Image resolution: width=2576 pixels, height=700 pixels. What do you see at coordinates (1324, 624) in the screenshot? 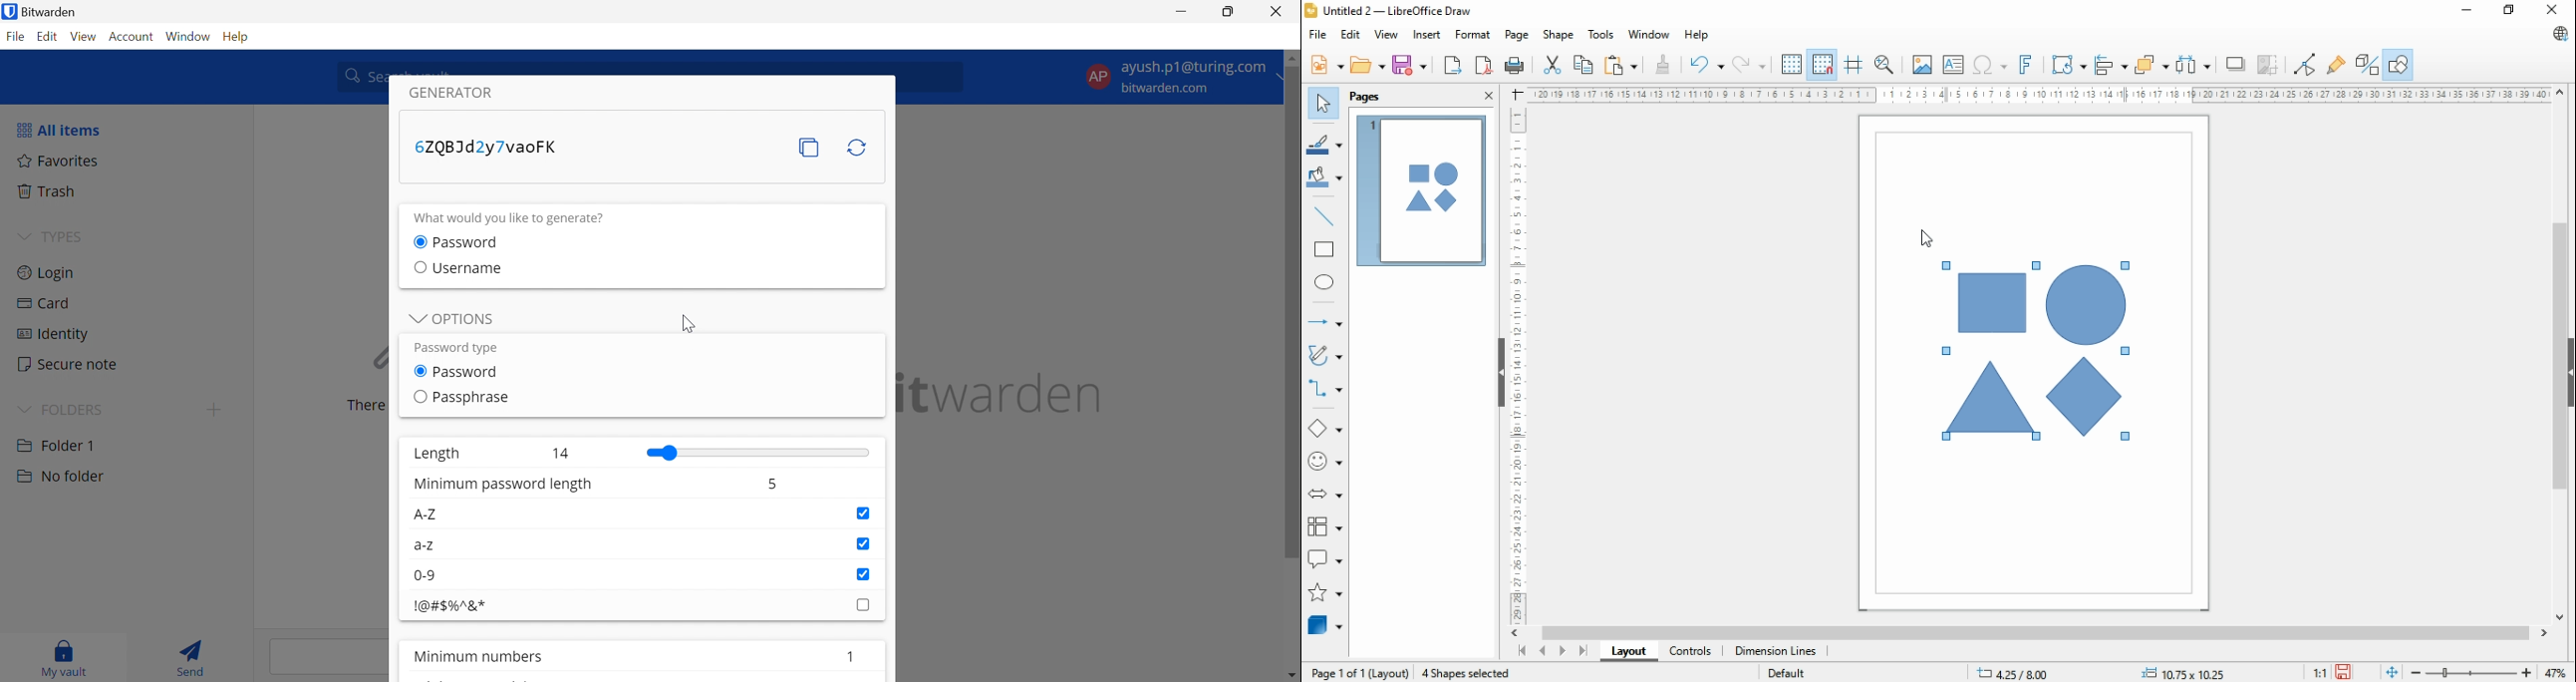
I see `3D objects` at bounding box center [1324, 624].